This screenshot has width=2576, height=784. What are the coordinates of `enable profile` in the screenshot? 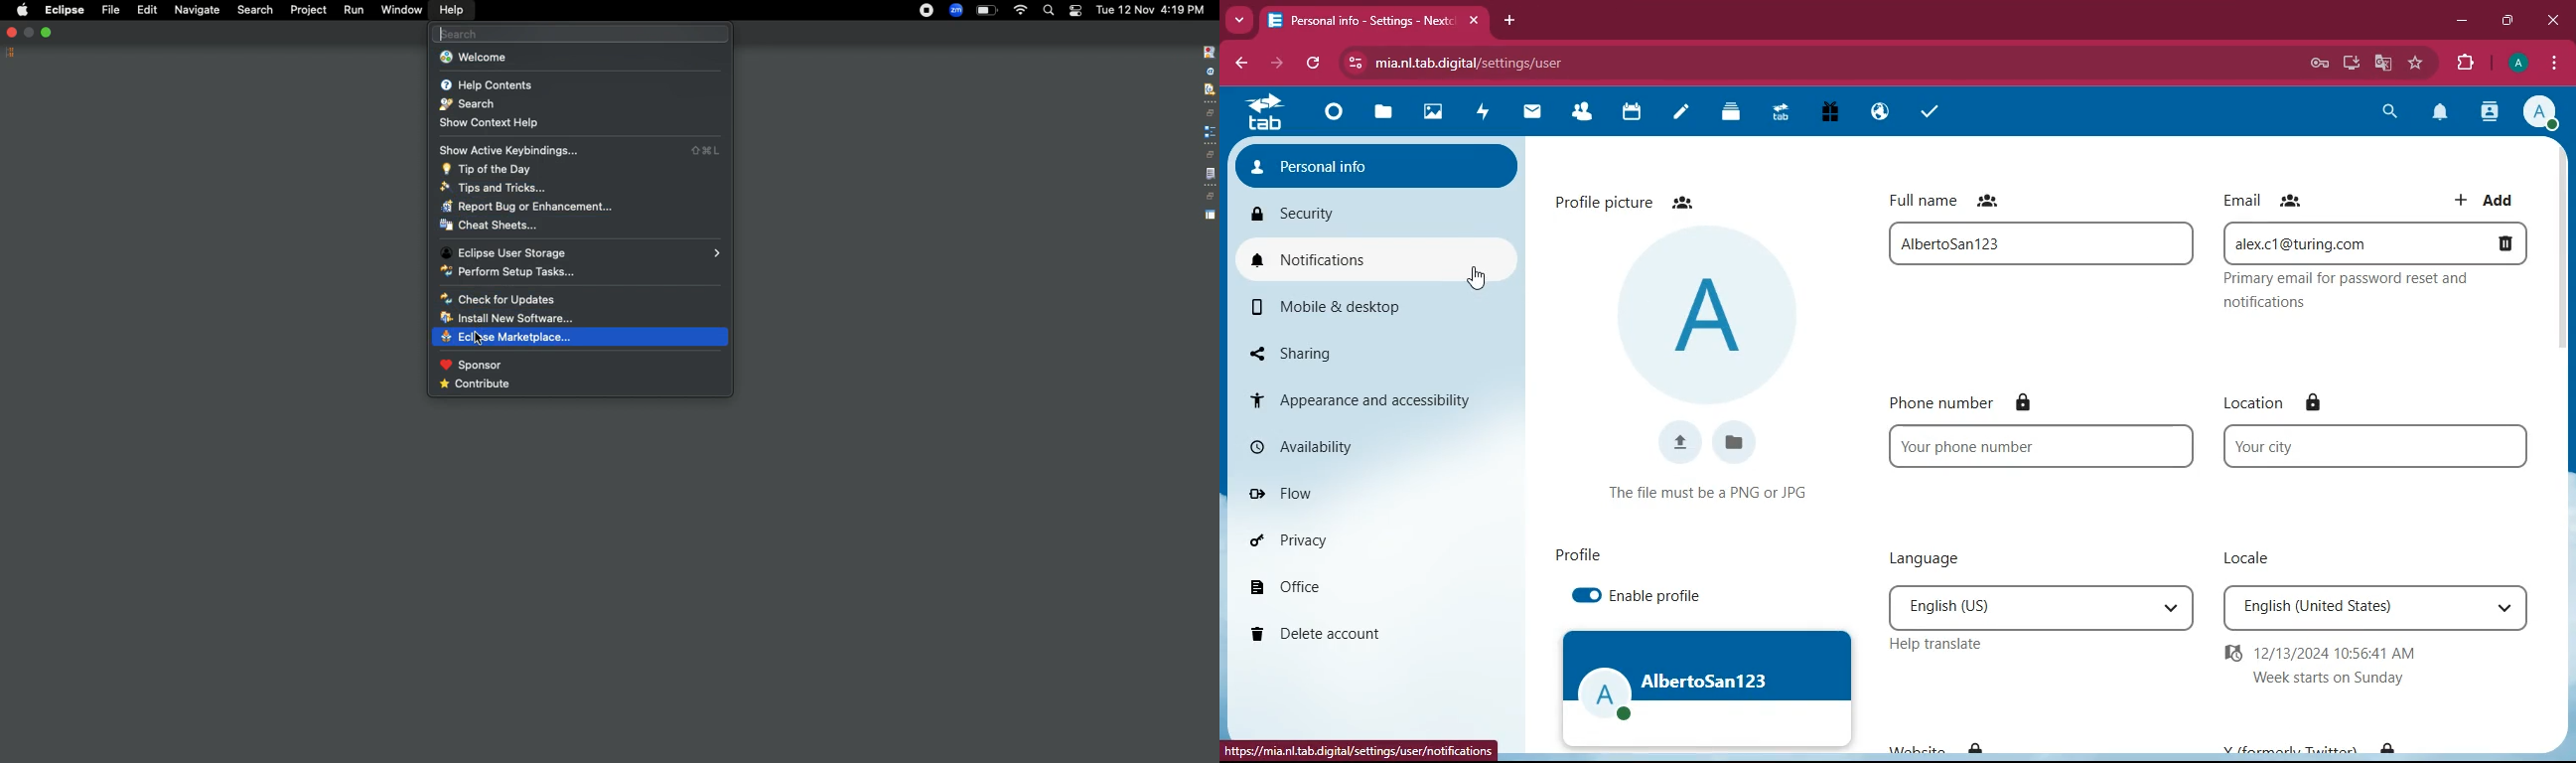 It's located at (1638, 597).